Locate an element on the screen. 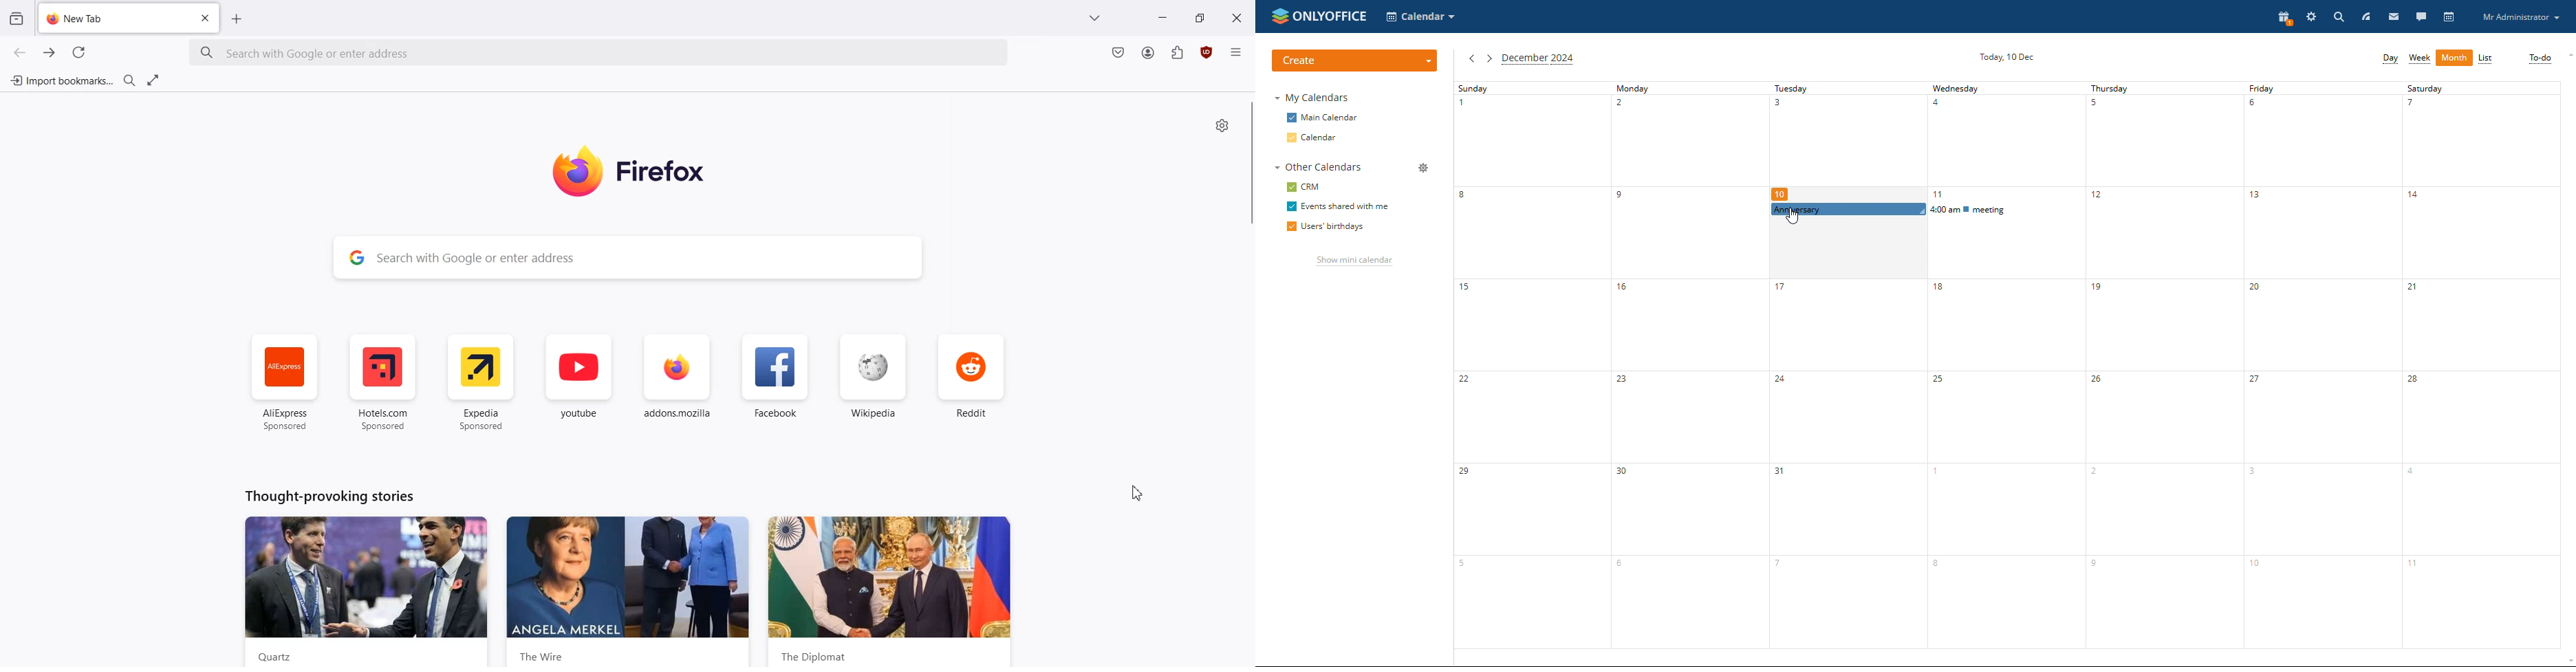 Image resolution: width=2576 pixels, height=672 pixels. users' birthdays is located at coordinates (1324, 228).